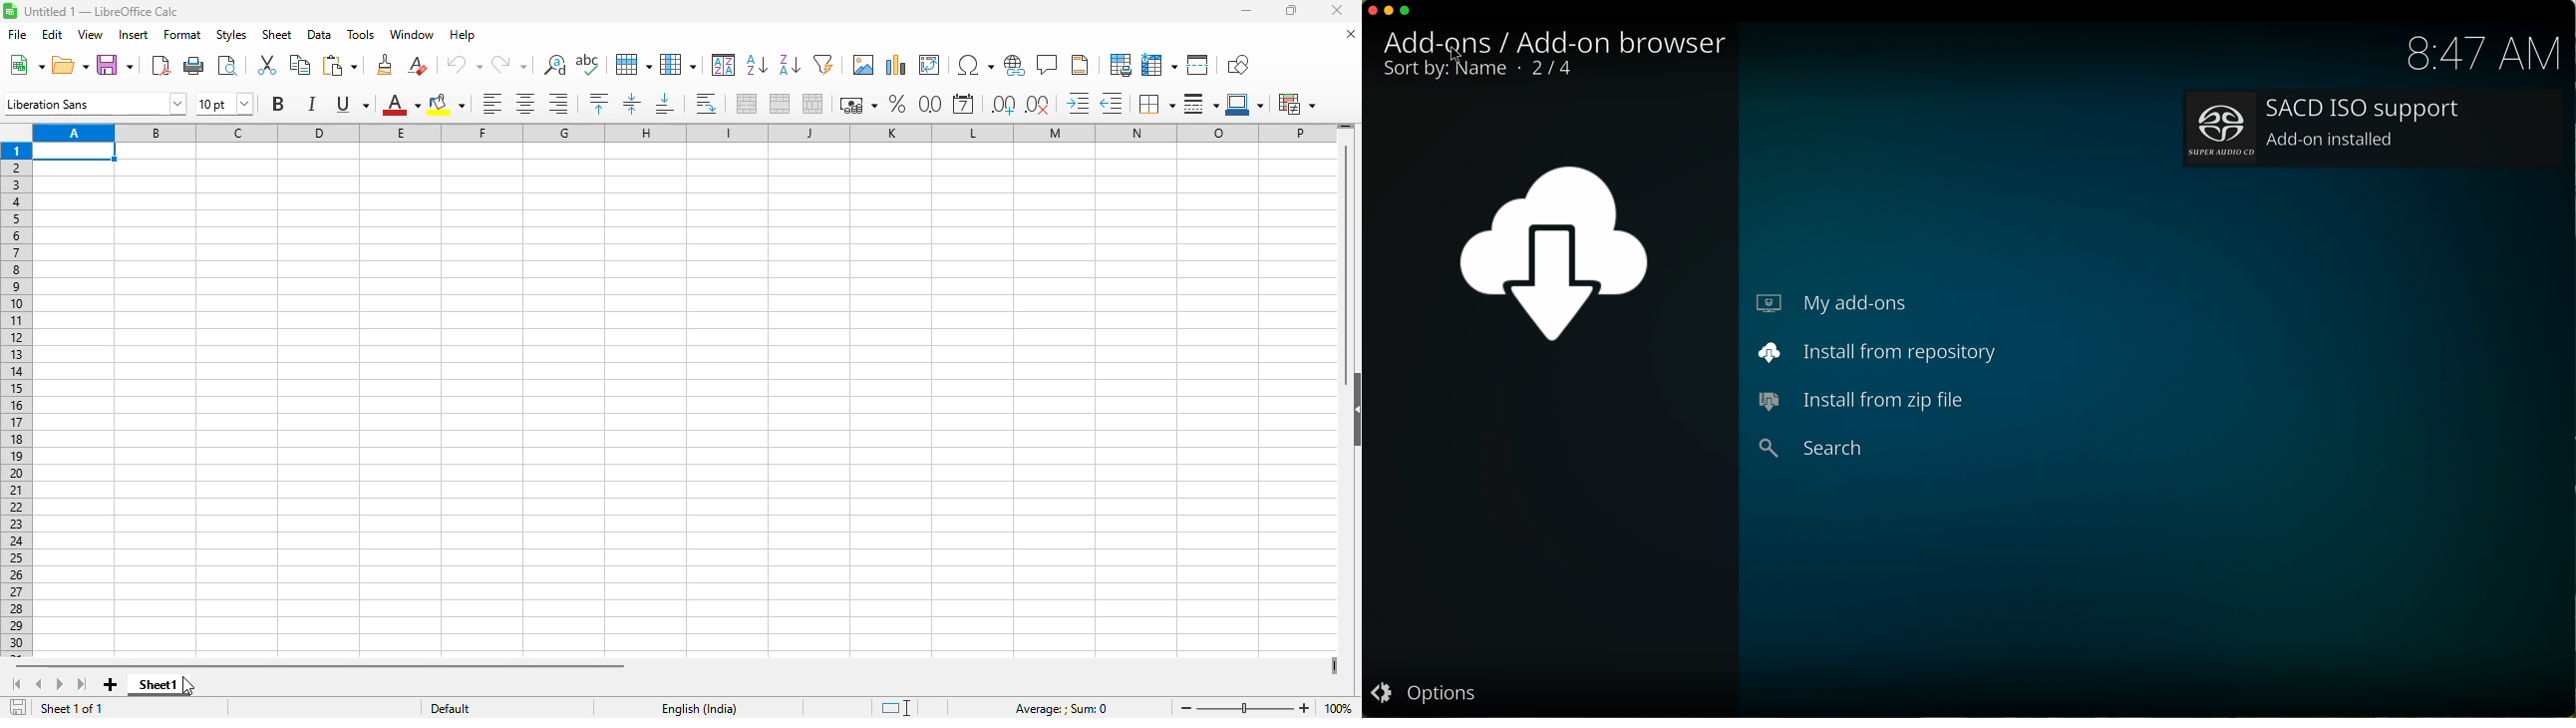 Image resolution: width=2576 pixels, height=728 pixels. Describe the element at coordinates (493, 104) in the screenshot. I see `align left` at that location.